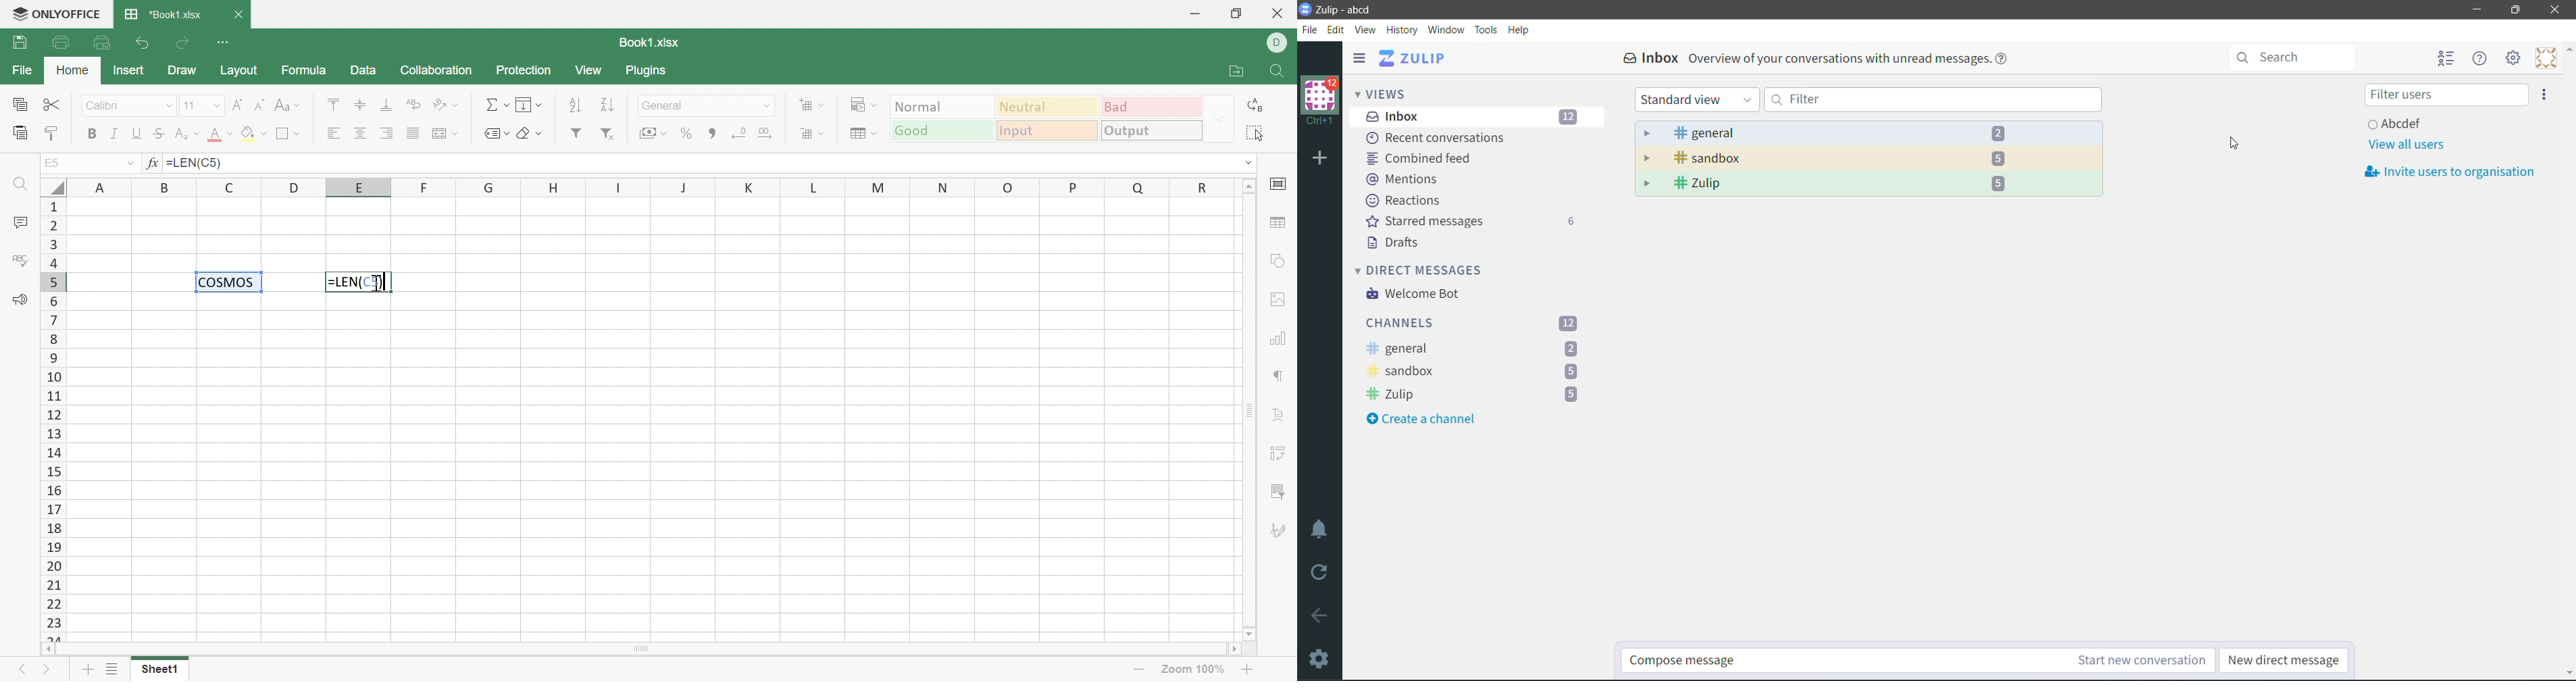  Describe the element at coordinates (1424, 158) in the screenshot. I see `Combined feed` at that location.